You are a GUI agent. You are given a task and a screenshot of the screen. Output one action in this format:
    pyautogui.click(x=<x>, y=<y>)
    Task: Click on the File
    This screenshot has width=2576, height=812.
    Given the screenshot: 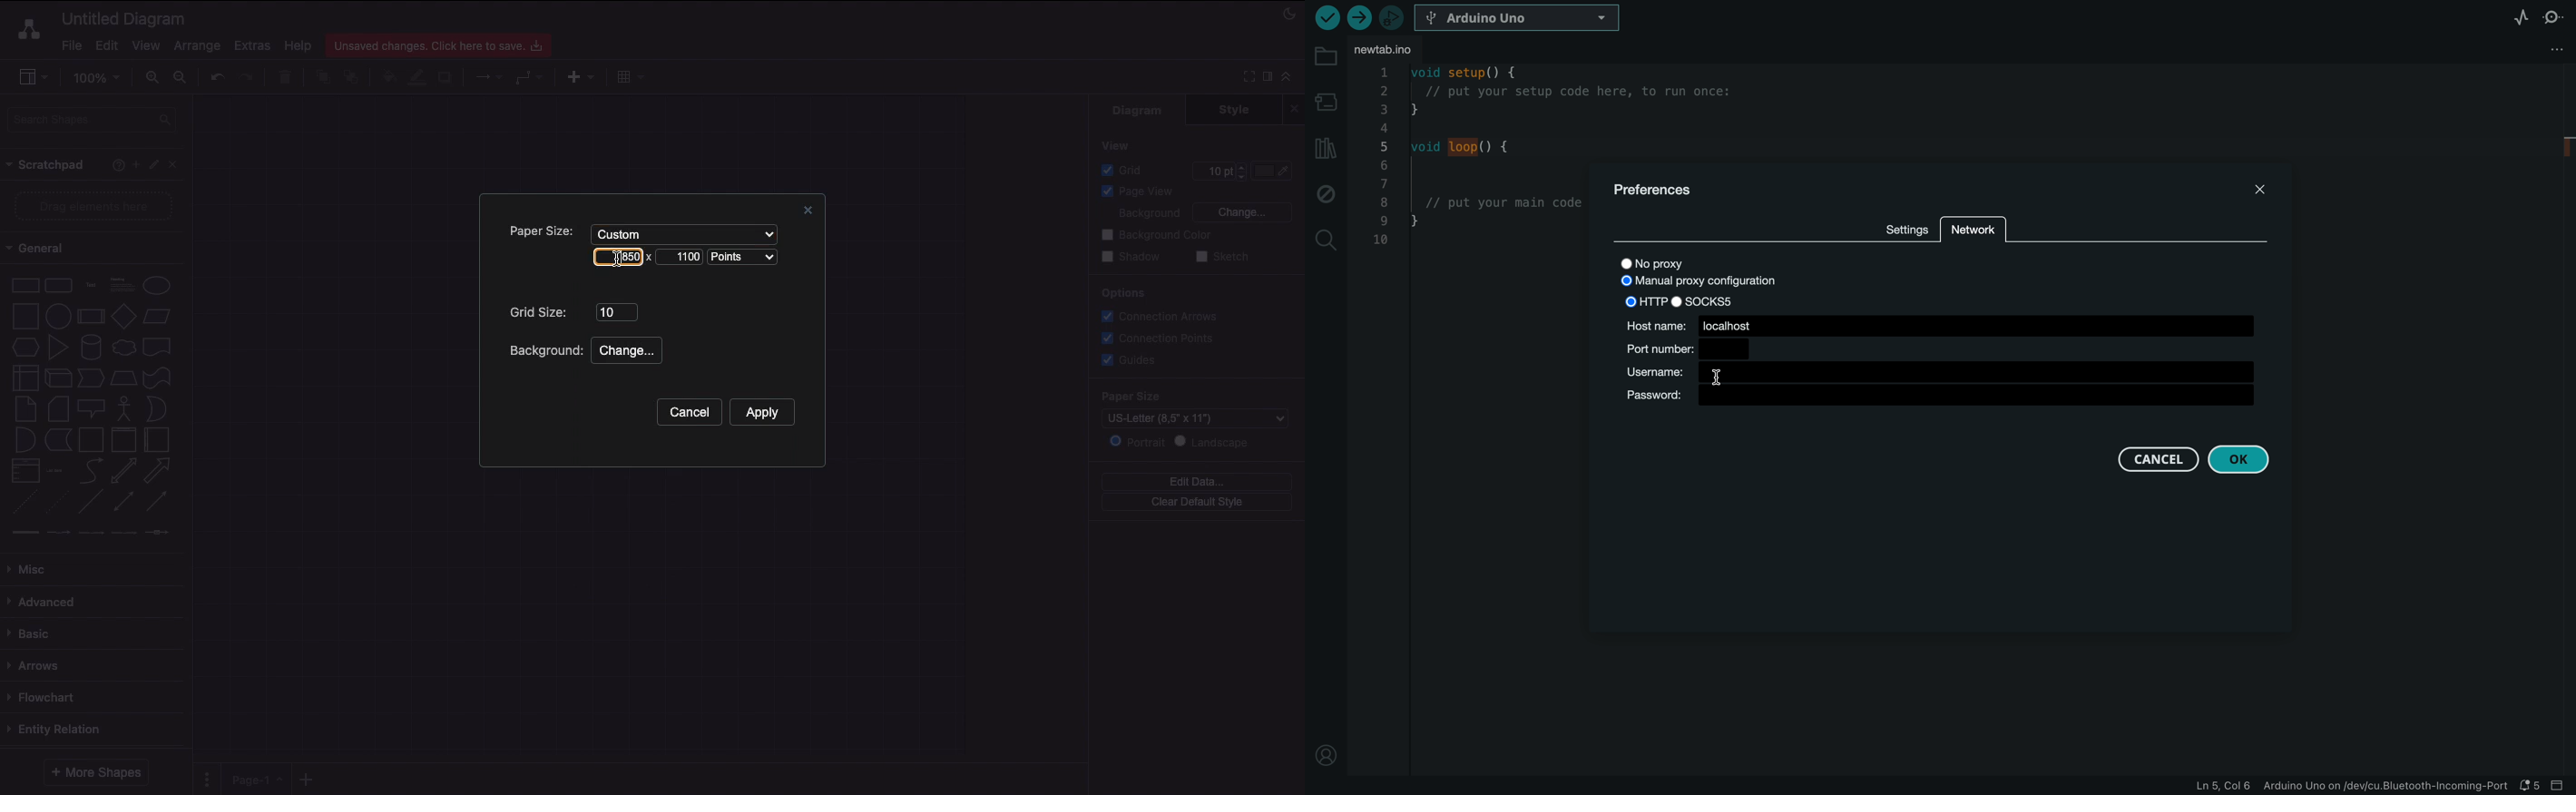 What is the action you would take?
    pyautogui.click(x=70, y=45)
    